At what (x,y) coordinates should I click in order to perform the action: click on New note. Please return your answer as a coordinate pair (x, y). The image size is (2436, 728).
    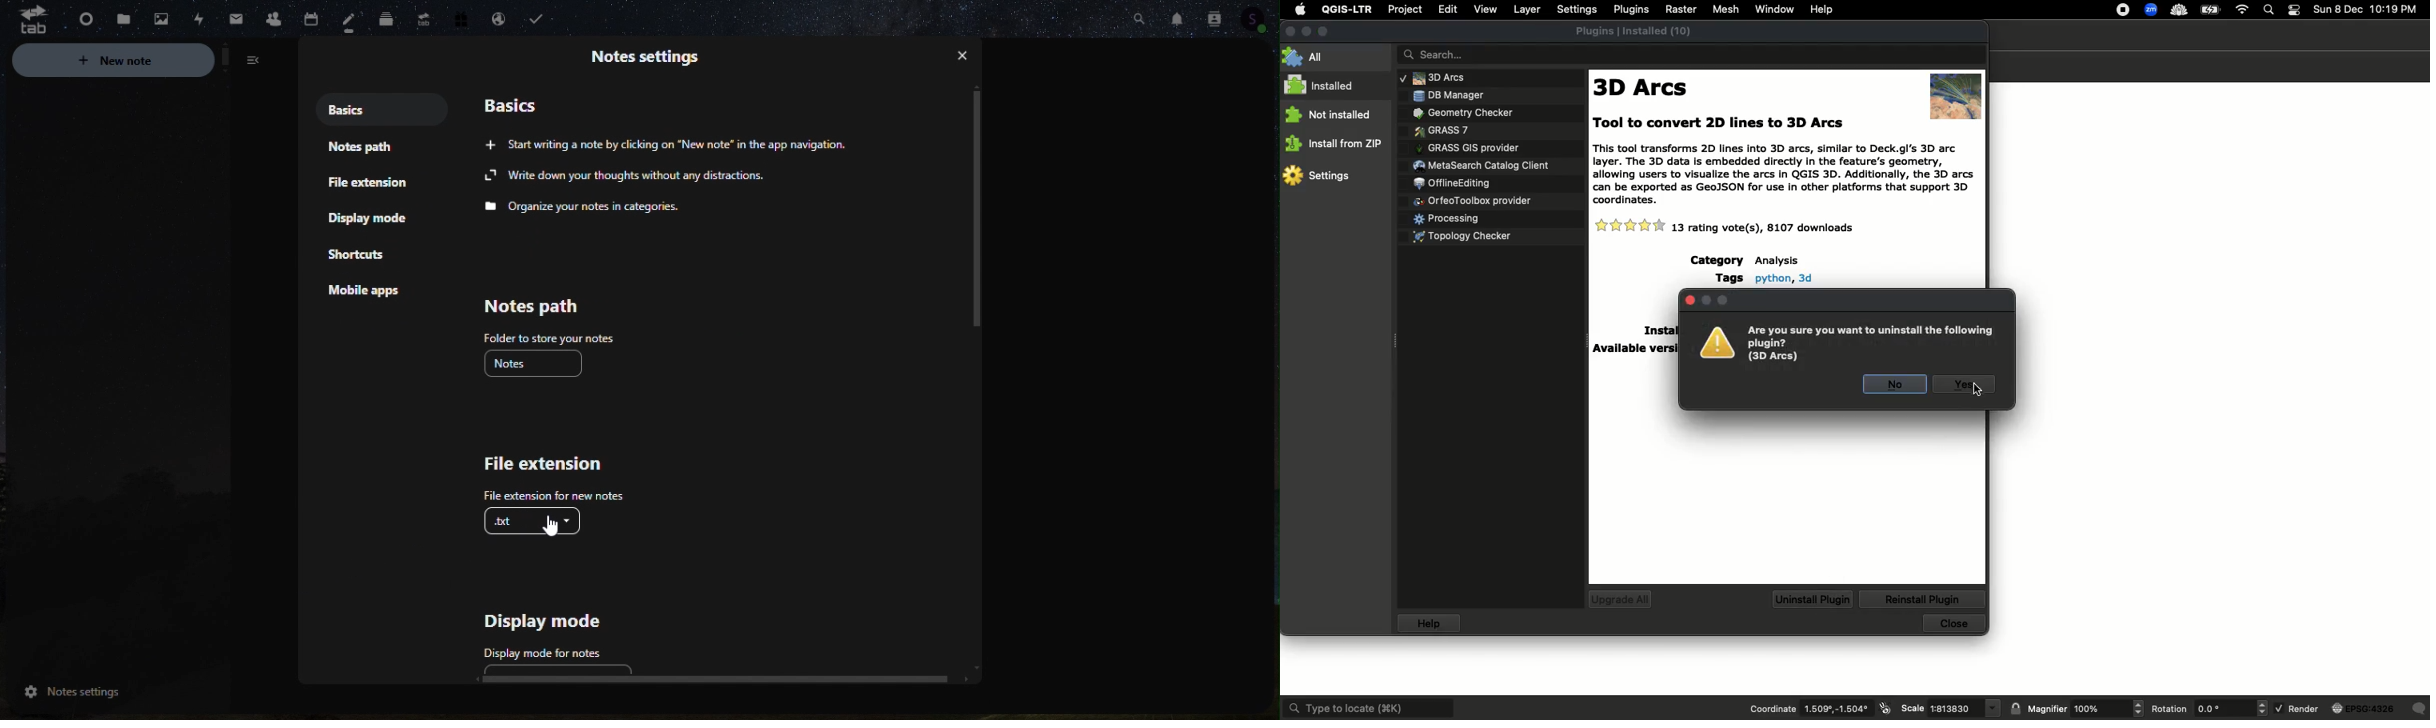
    Looking at the image, I should click on (144, 61).